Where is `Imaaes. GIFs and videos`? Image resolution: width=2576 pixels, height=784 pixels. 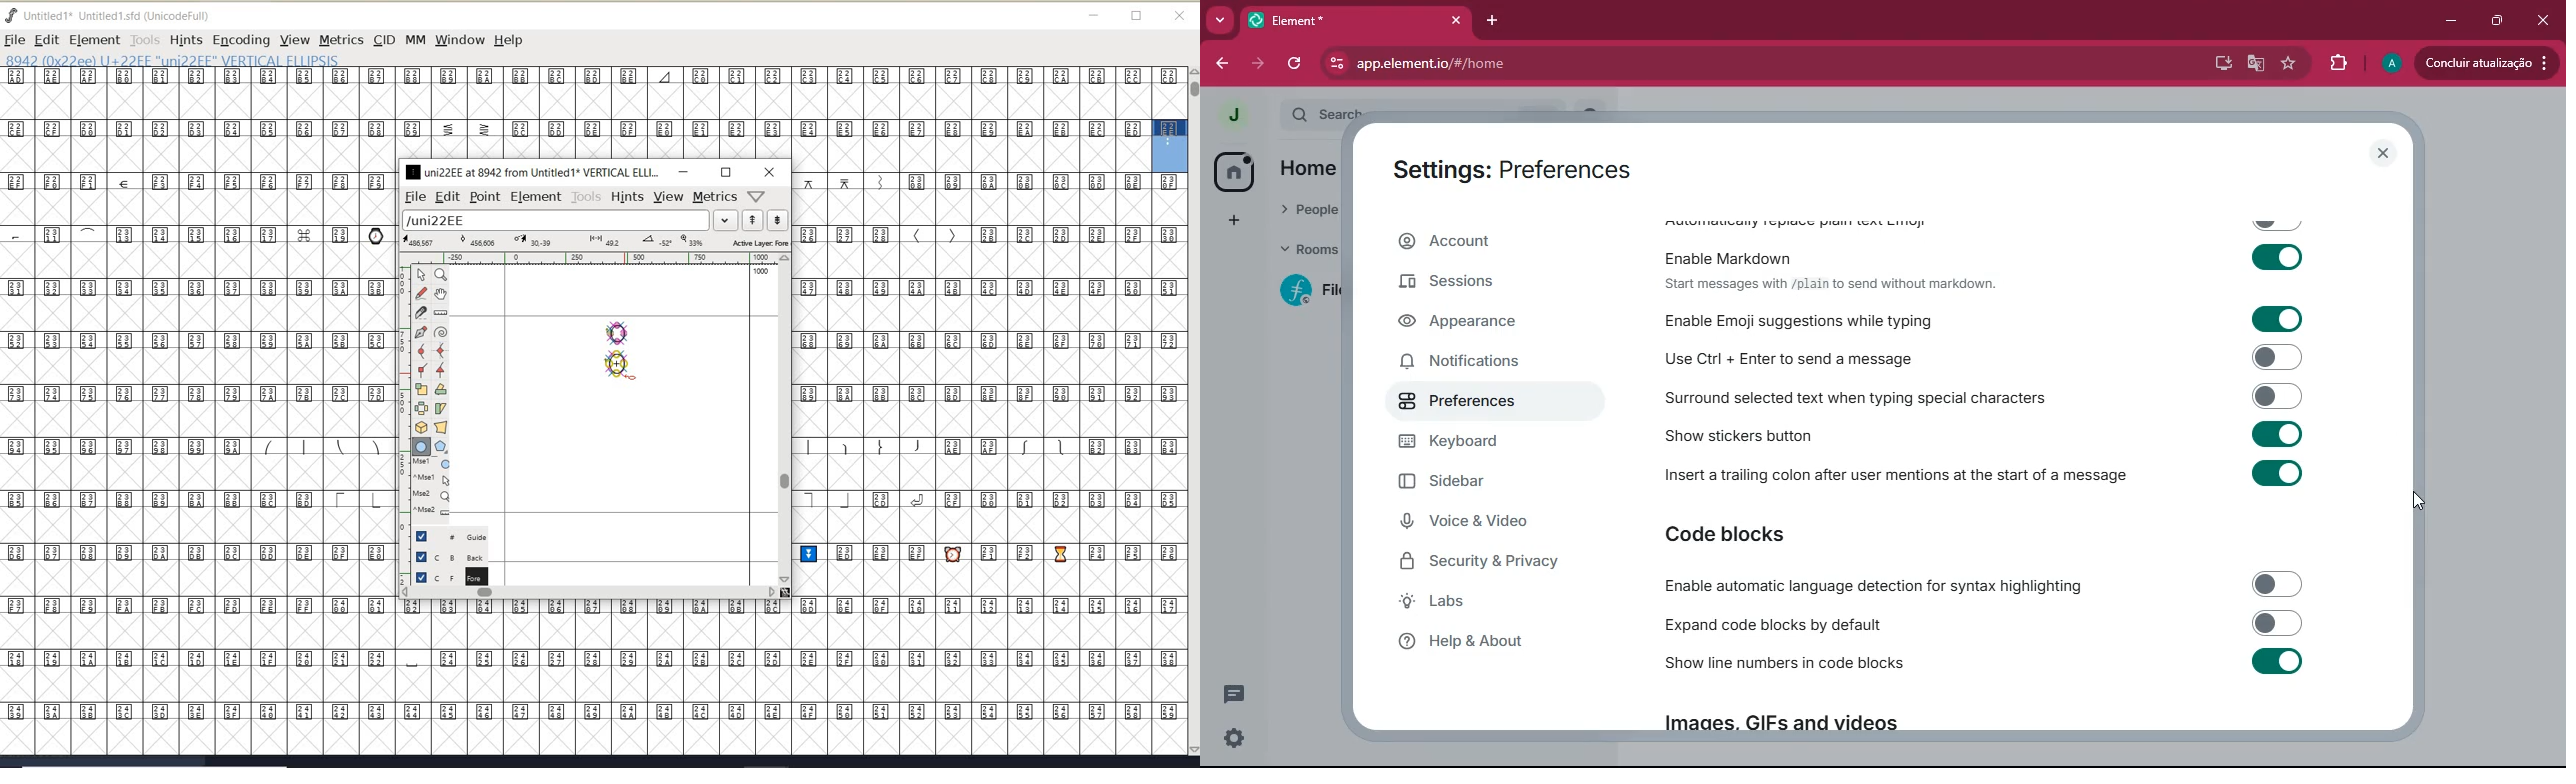 Imaaes. GIFs and videos is located at coordinates (1778, 727).